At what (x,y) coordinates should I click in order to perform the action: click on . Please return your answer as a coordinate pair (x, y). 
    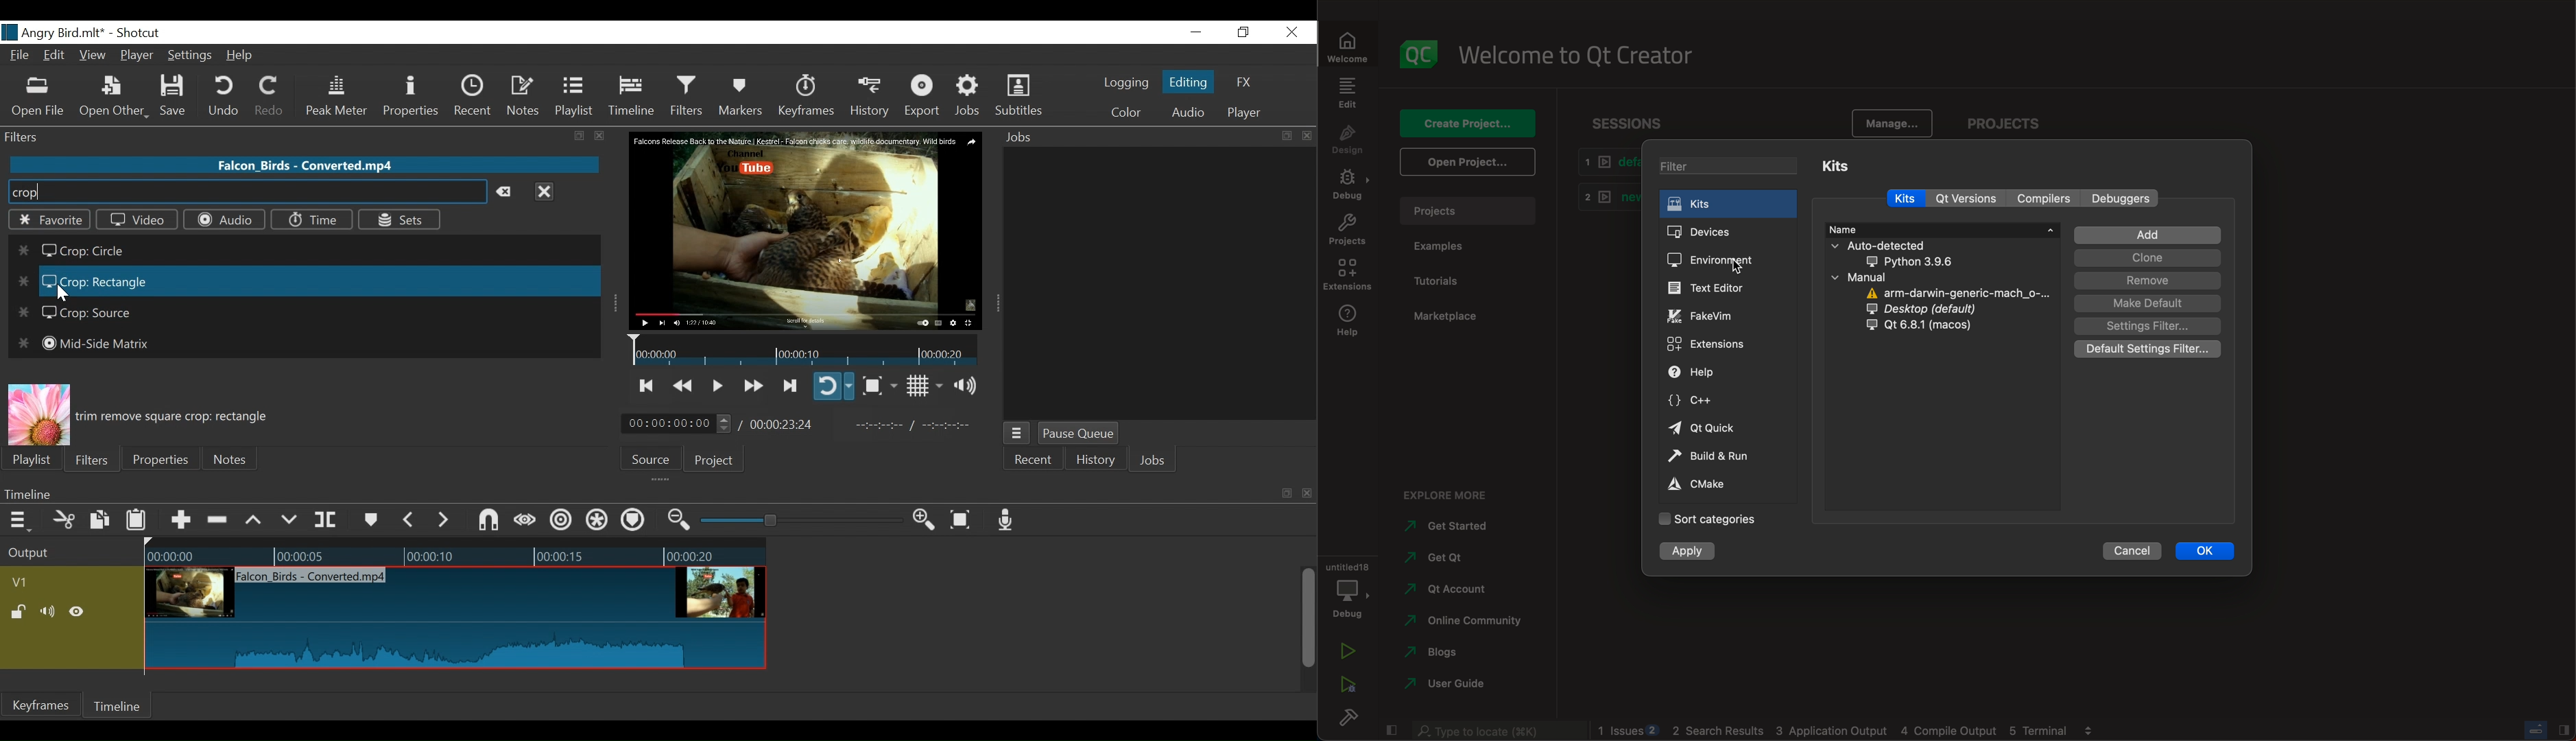
    Looking at the image, I should click on (1495, 731).